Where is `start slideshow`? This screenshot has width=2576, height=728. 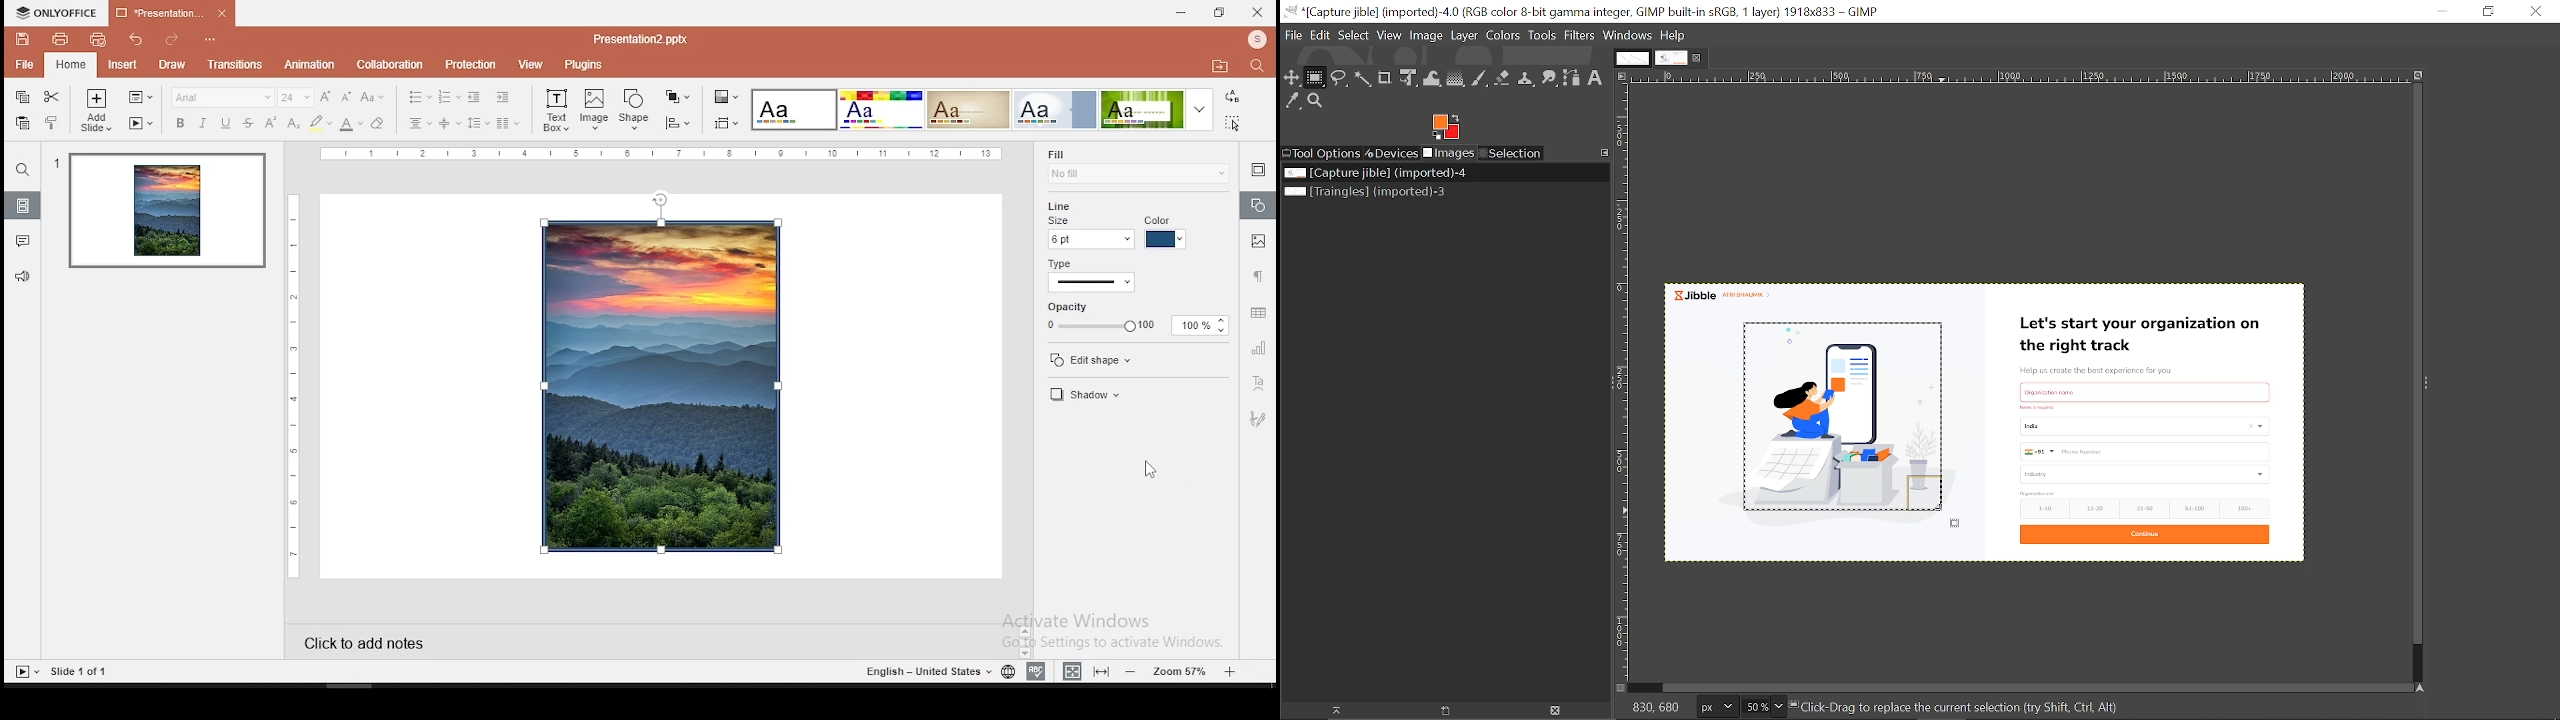
start slideshow is located at coordinates (26, 673).